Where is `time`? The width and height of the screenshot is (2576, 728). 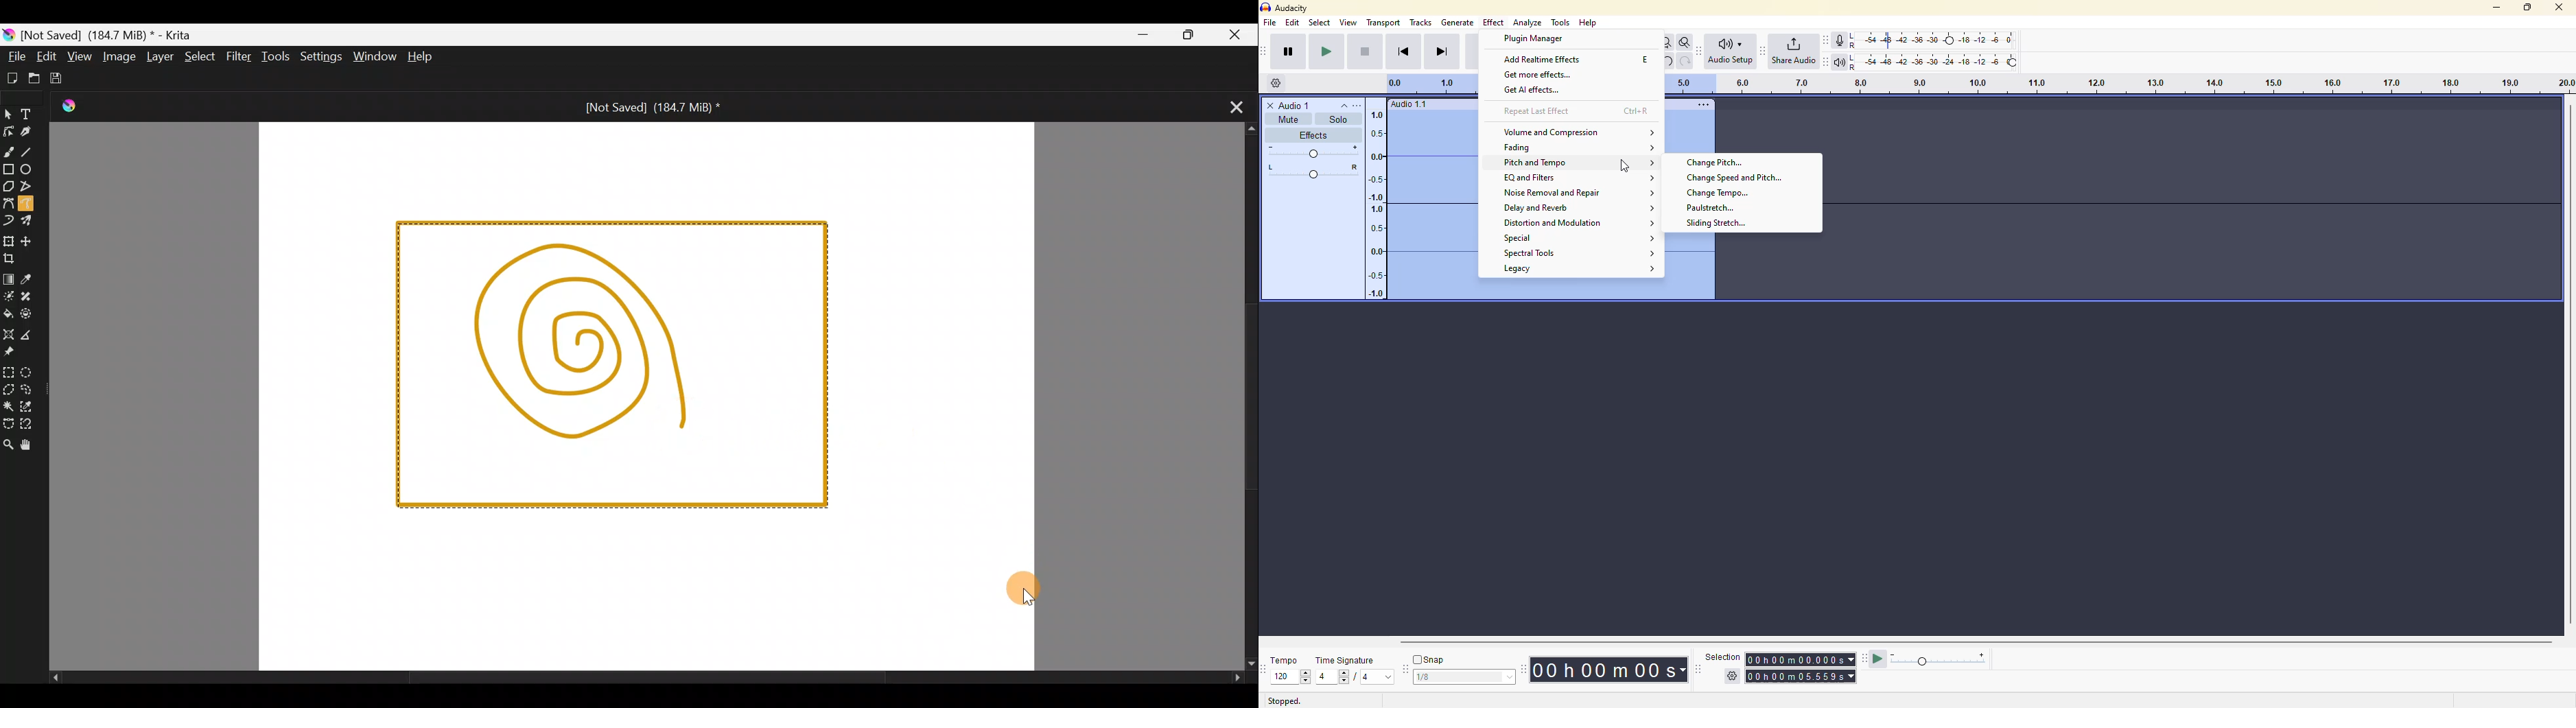
time is located at coordinates (1803, 676).